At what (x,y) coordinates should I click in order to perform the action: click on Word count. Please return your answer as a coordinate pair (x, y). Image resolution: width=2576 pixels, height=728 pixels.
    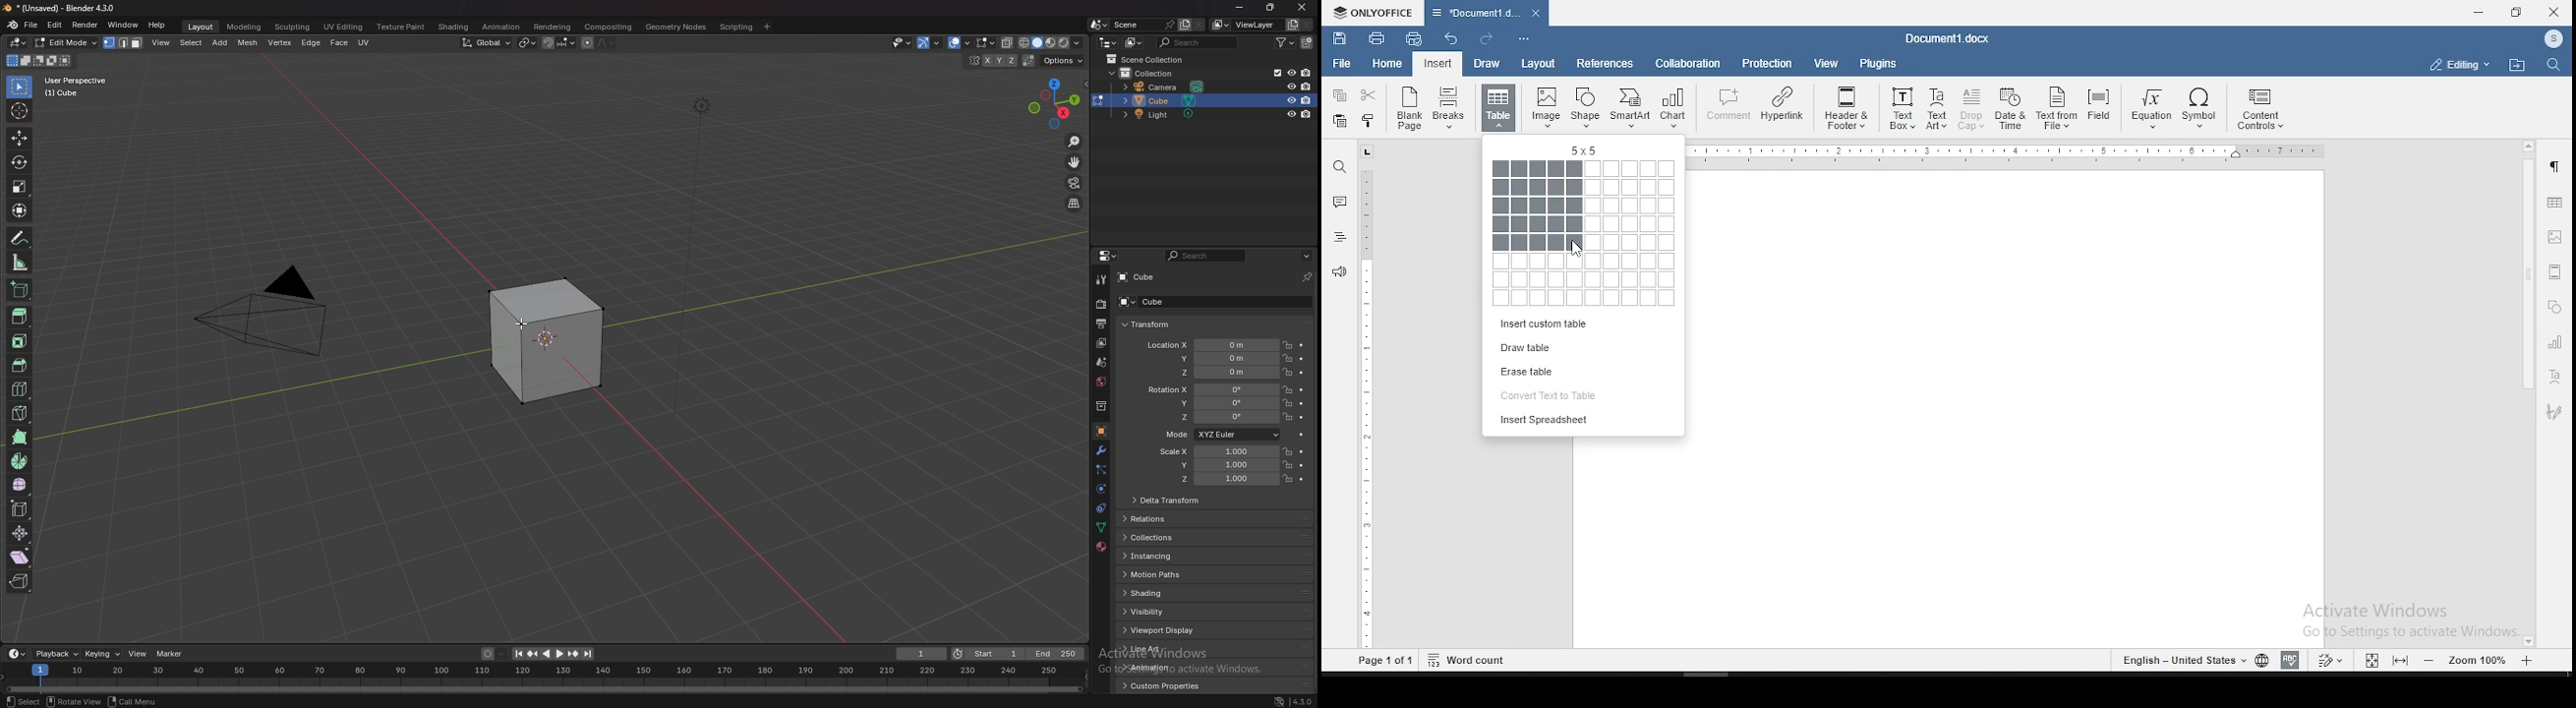
    Looking at the image, I should click on (1467, 660).